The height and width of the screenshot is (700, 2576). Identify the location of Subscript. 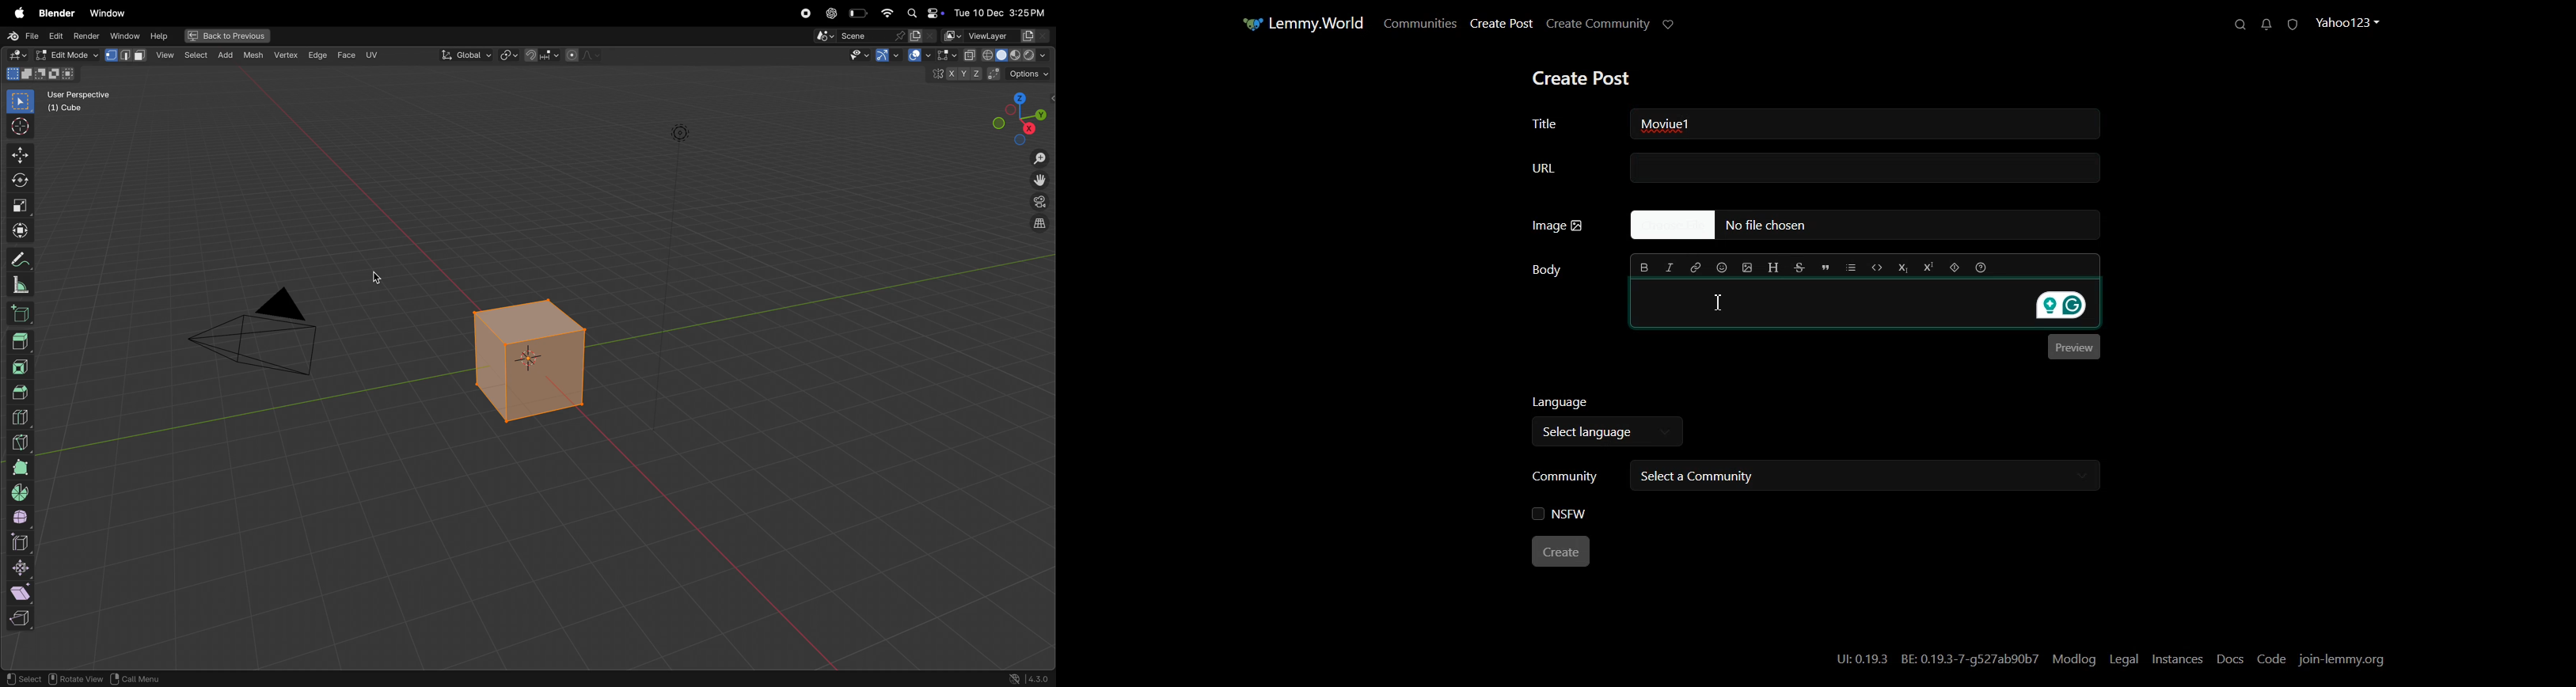
(1904, 268).